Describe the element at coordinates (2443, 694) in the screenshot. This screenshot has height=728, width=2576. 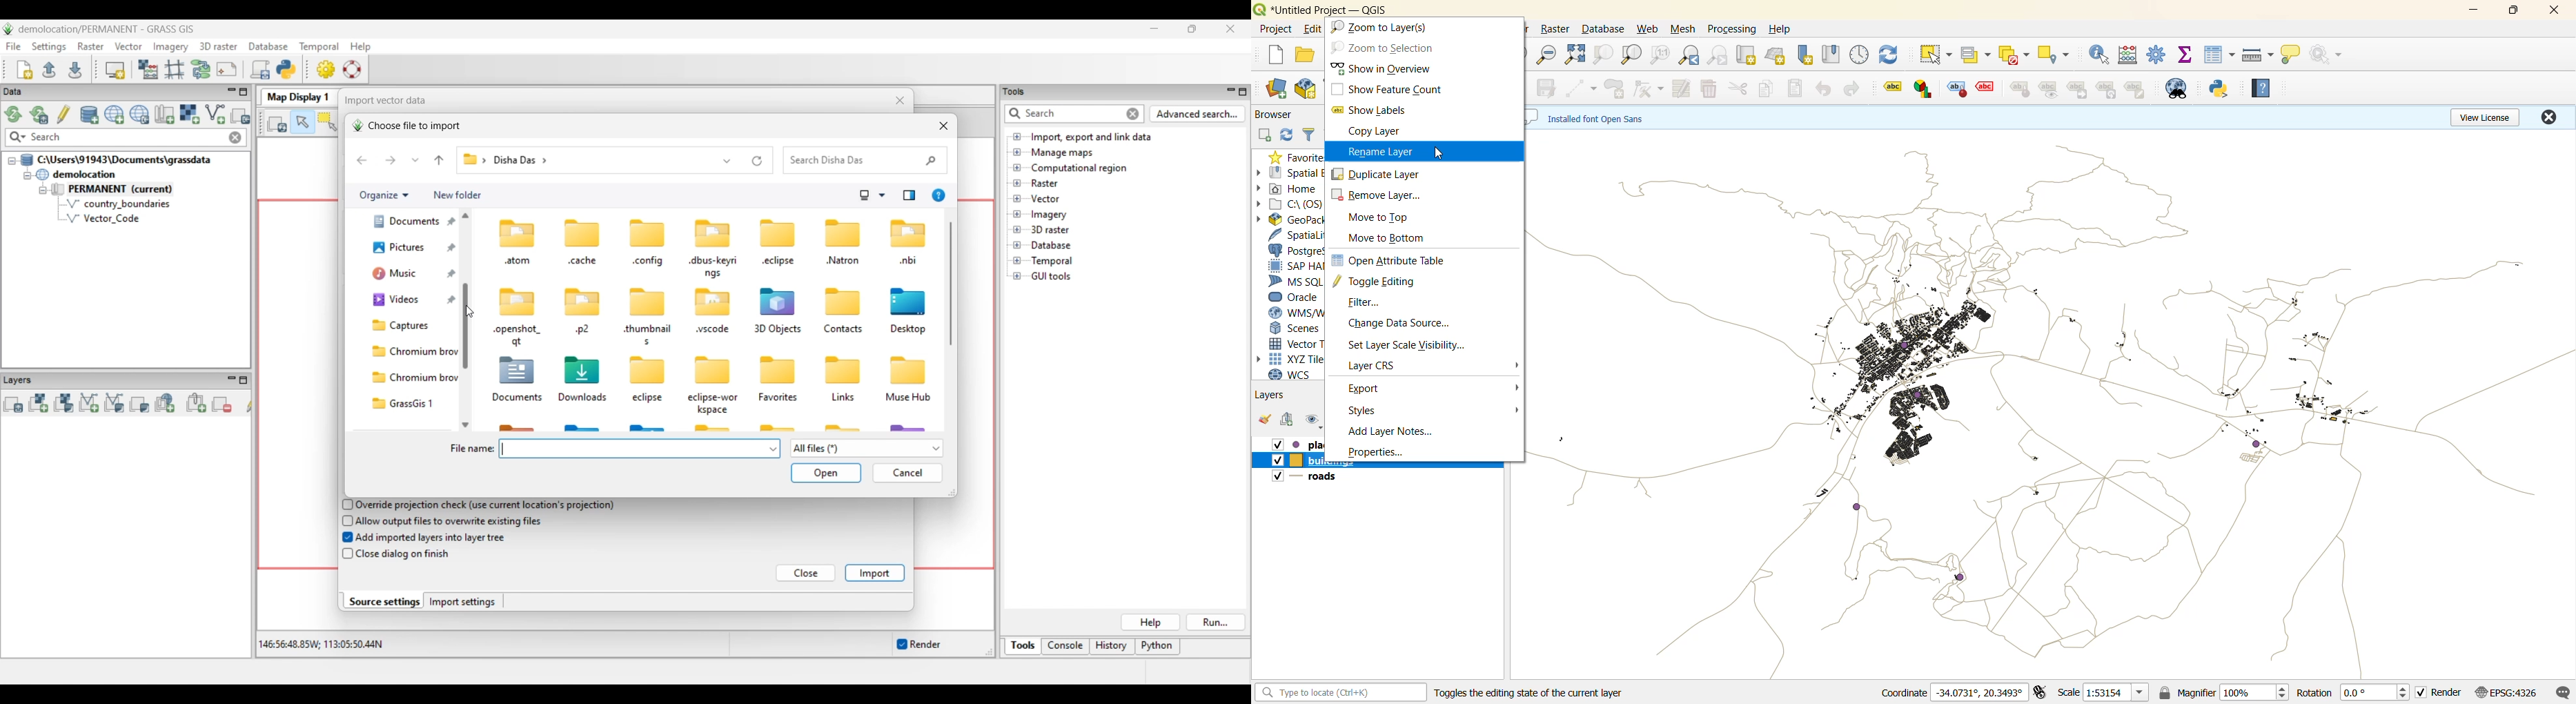
I see `render` at that location.